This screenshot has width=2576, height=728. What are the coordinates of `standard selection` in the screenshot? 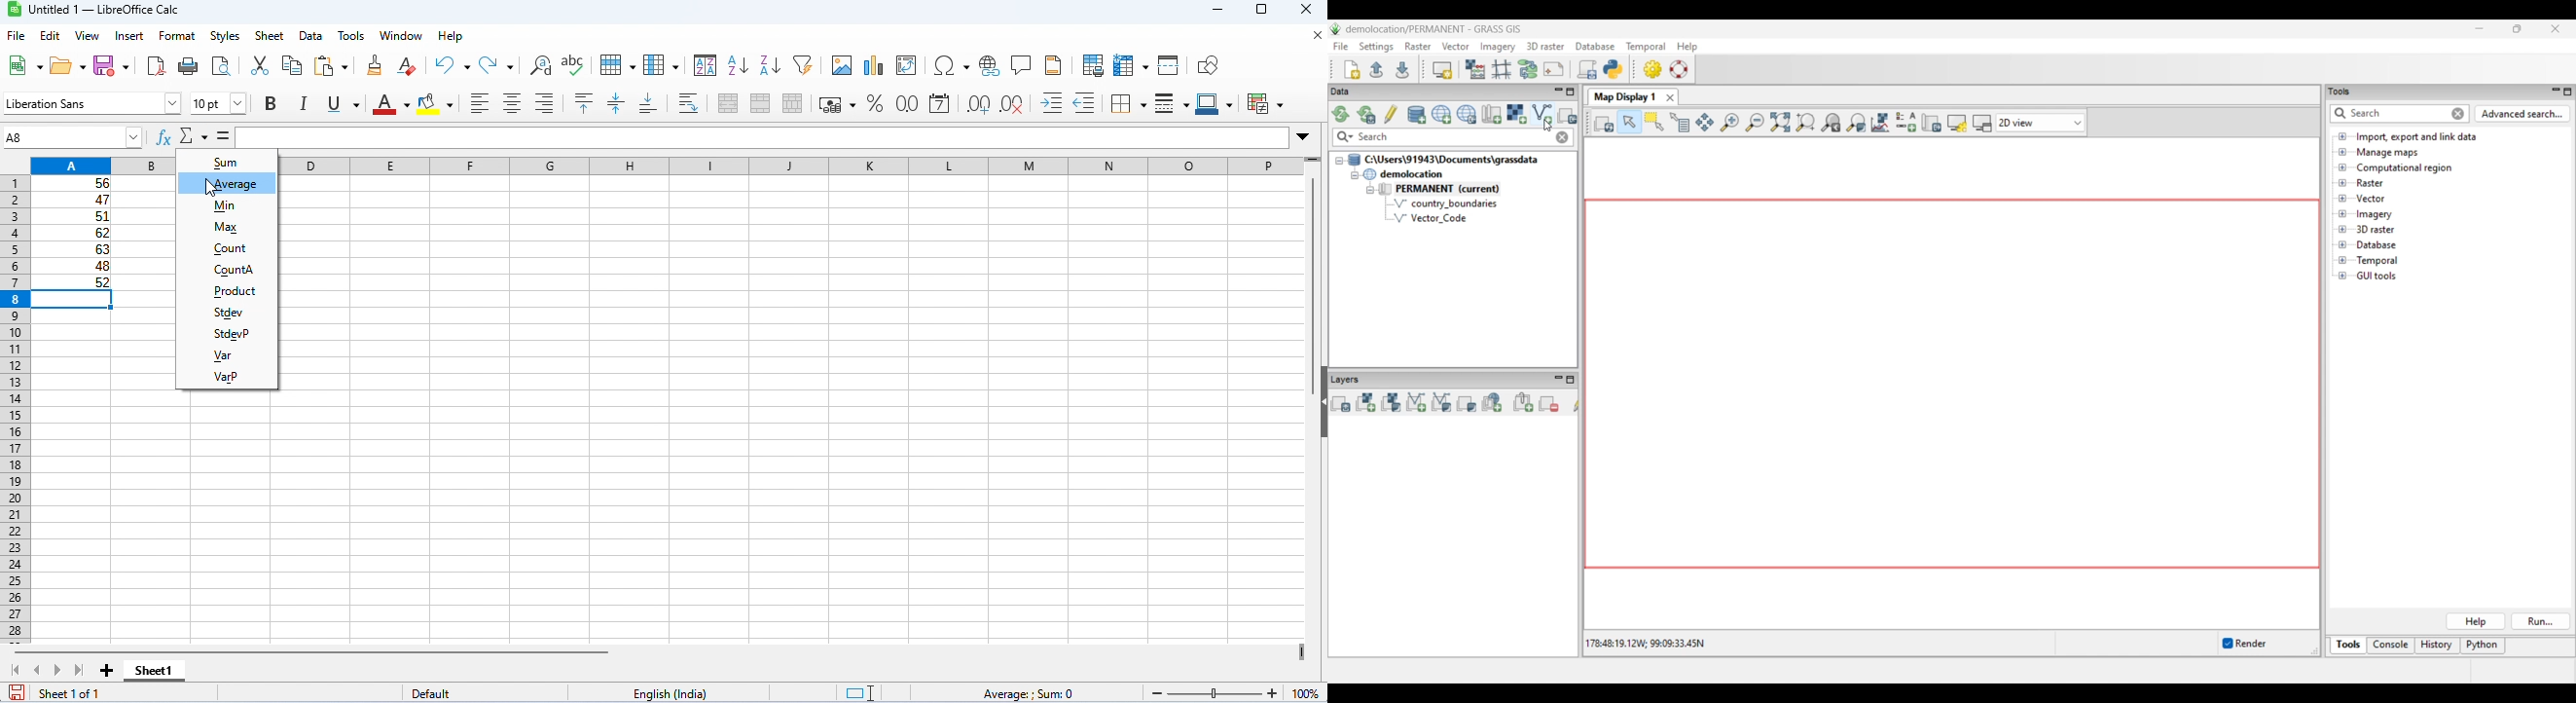 It's located at (862, 693).